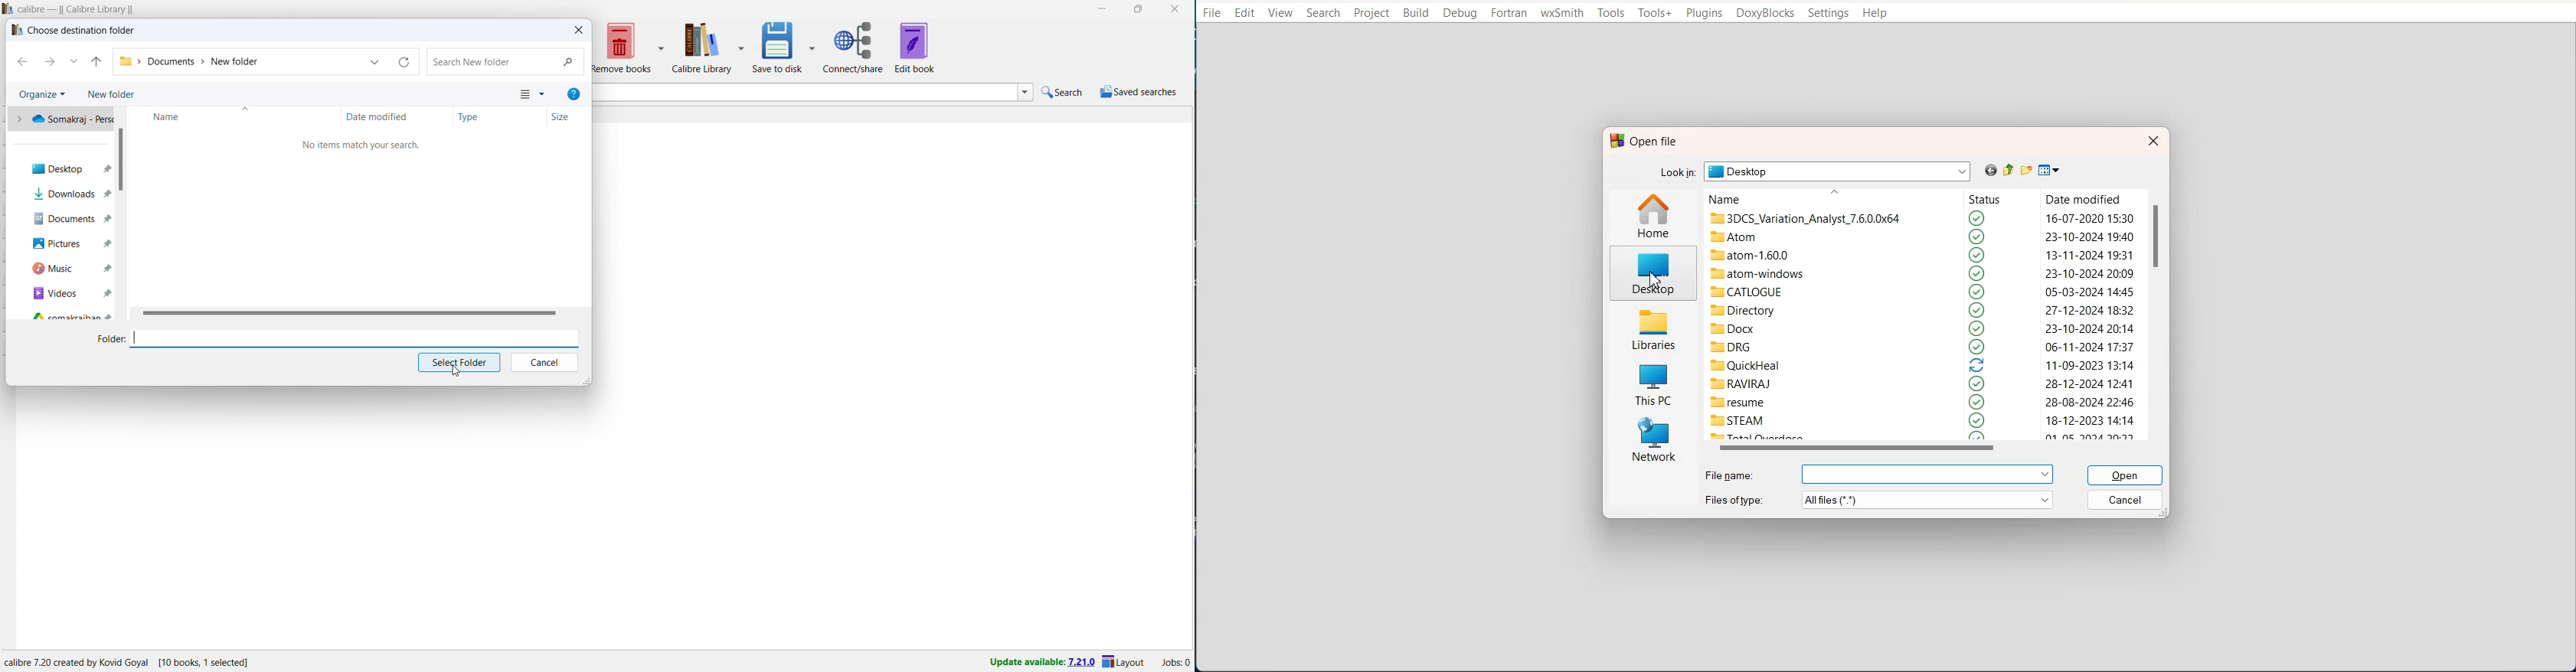 The image size is (2576, 672). What do you see at coordinates (586, 381) in the screenshot?
I see `resize window` at bounding box center [586, 381].